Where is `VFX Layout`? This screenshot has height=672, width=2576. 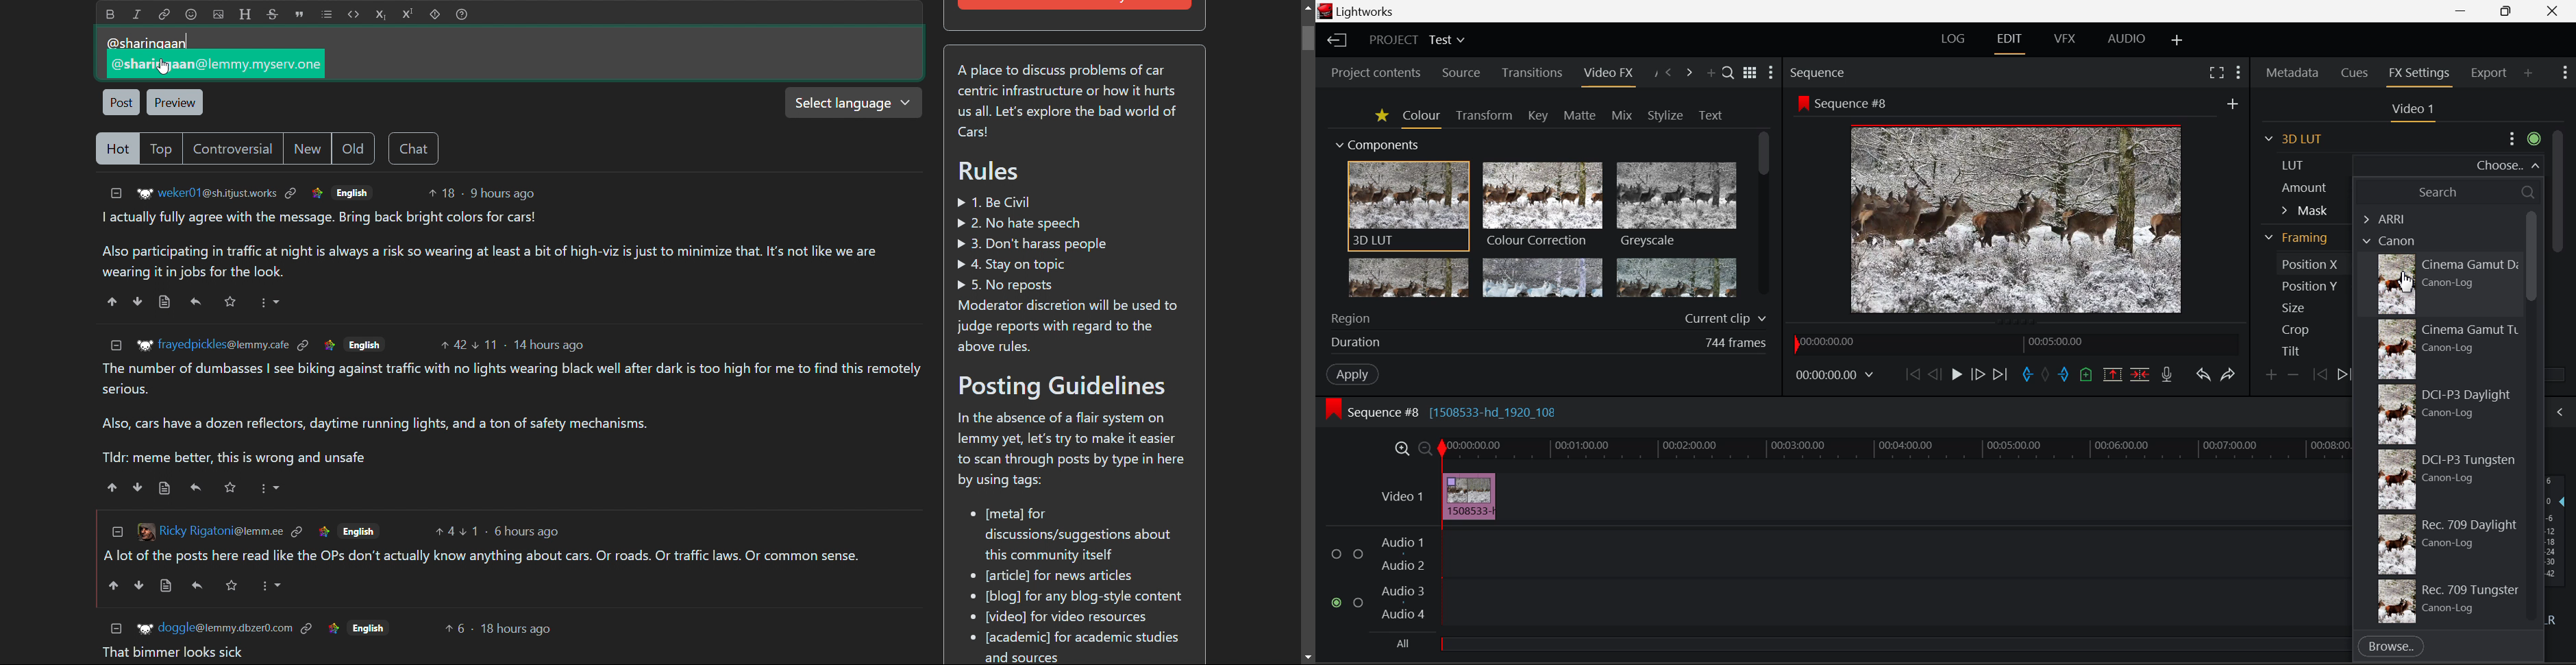 VFX Layout is located at coordinates (2067, 39).